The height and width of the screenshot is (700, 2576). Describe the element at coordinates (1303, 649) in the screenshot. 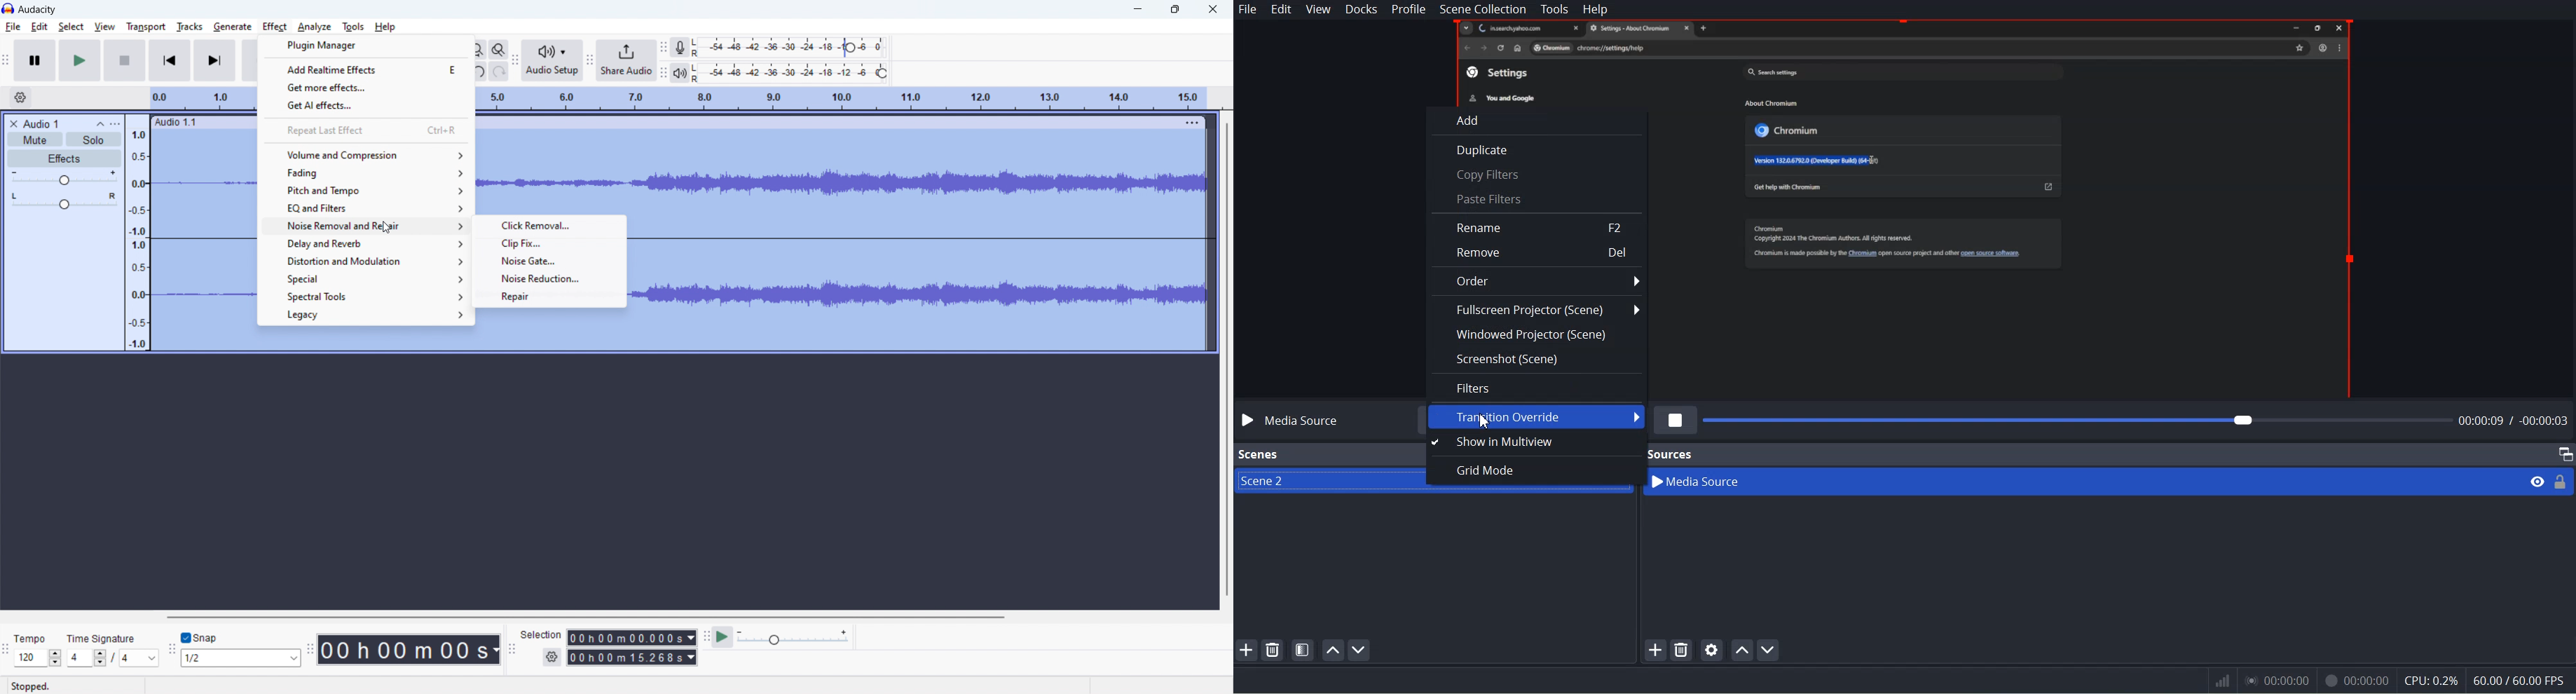

I see `Open Scene Filter` at that location.